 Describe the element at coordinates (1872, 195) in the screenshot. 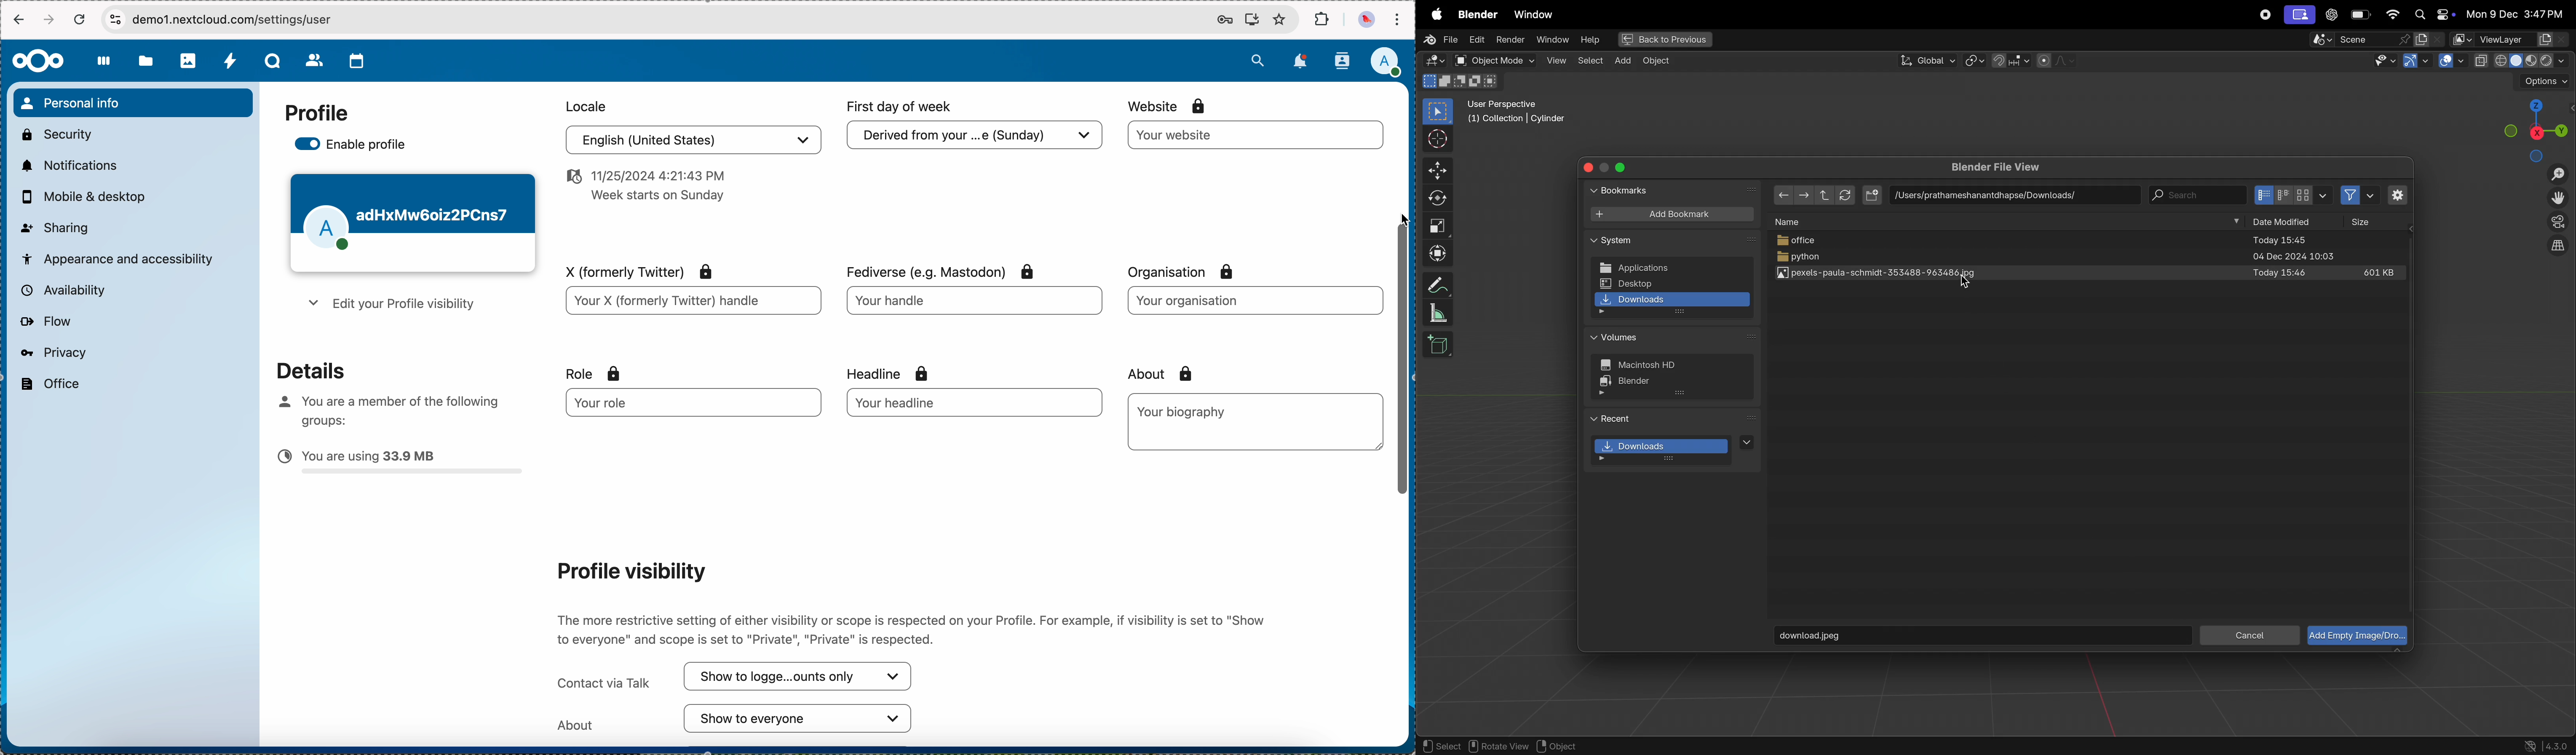

I see `add file` at that location.